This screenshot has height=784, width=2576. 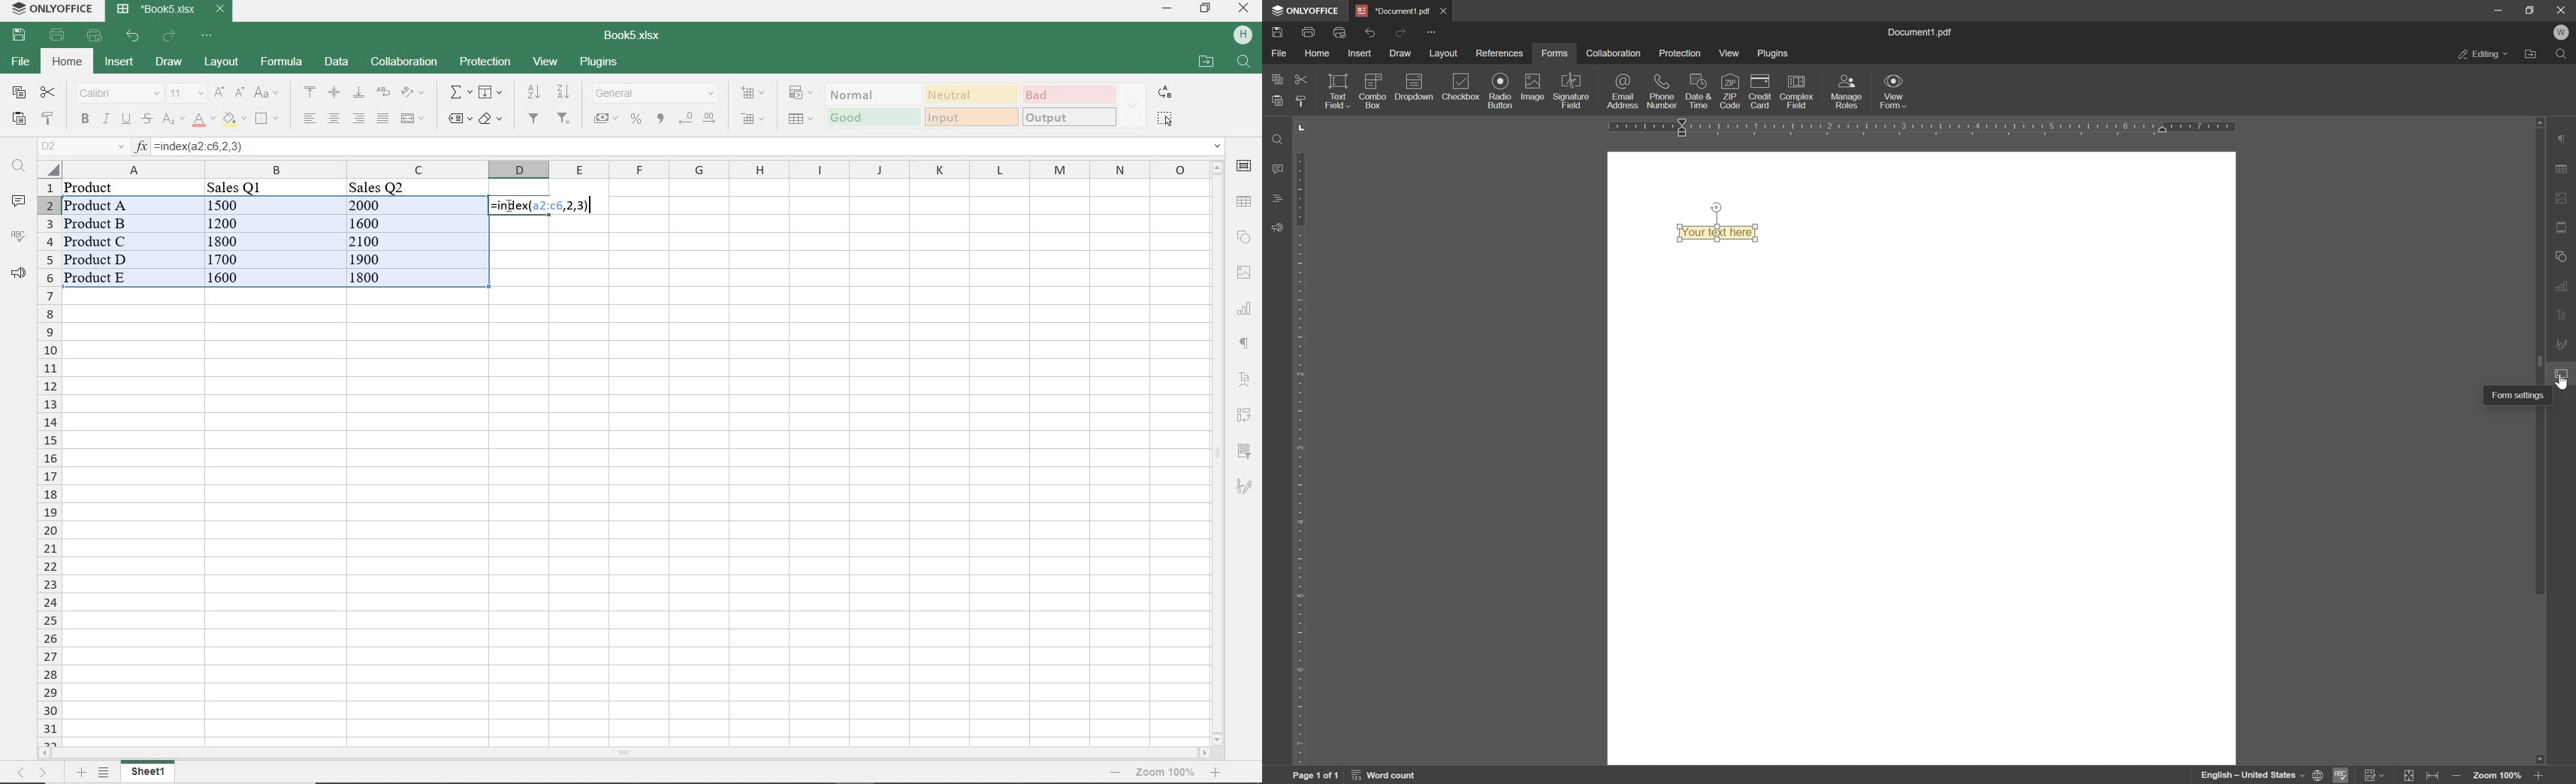 What do you see at coordinates (308, 118) in the screenshot?
I see `align right` at bounding box center [308, 118].